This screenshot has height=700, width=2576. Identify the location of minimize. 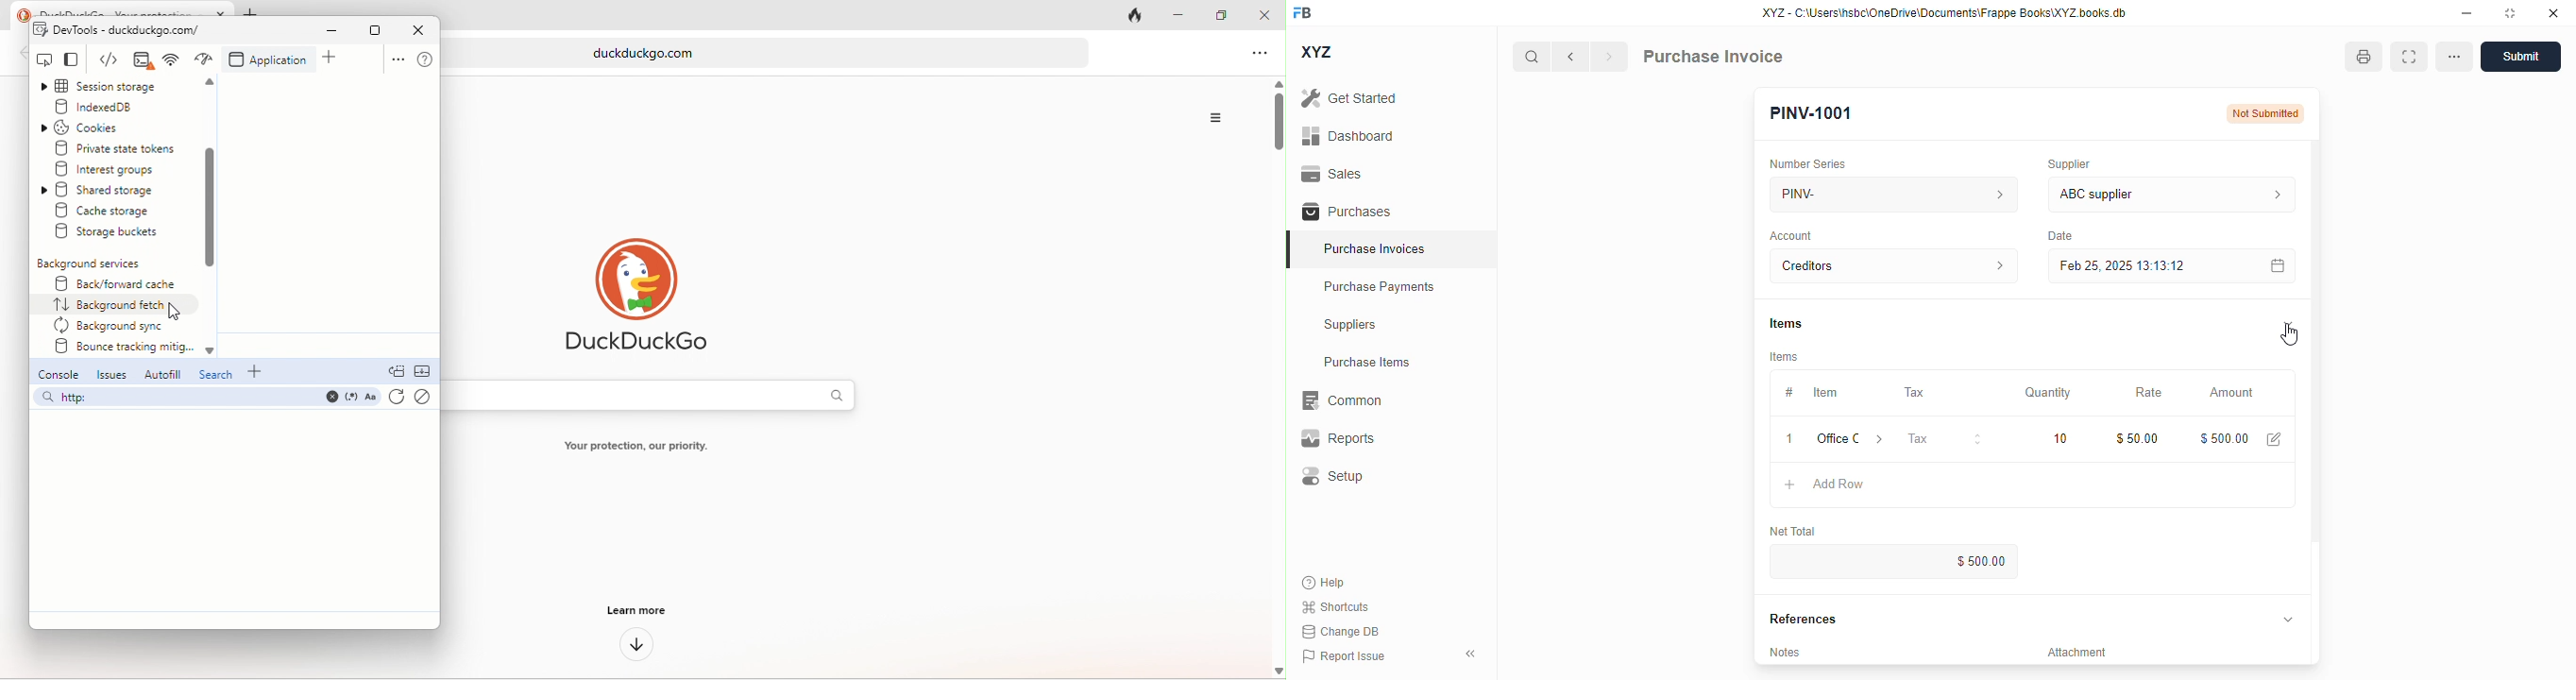
(2466, 12).